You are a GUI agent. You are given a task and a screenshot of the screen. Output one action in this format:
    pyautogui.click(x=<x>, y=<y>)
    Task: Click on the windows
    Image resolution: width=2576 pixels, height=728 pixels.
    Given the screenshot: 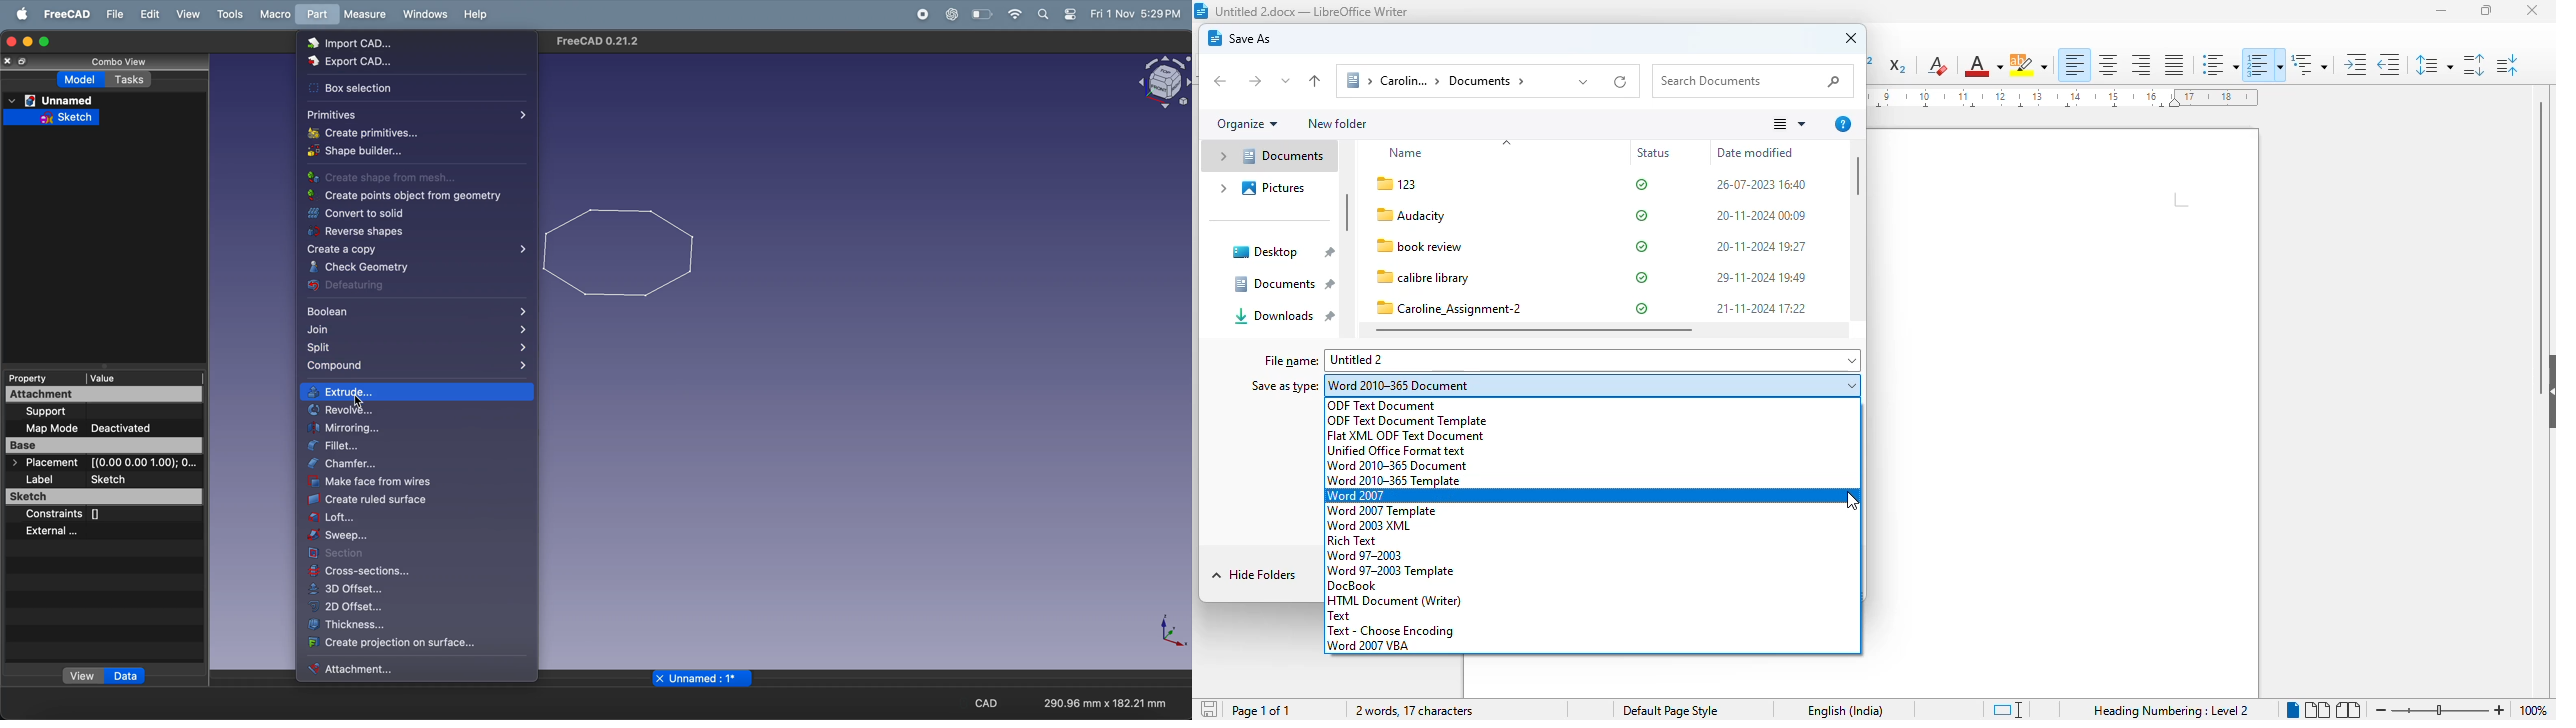 What is the action you would take?
    pyautogui.click(x=423, y=13)
    